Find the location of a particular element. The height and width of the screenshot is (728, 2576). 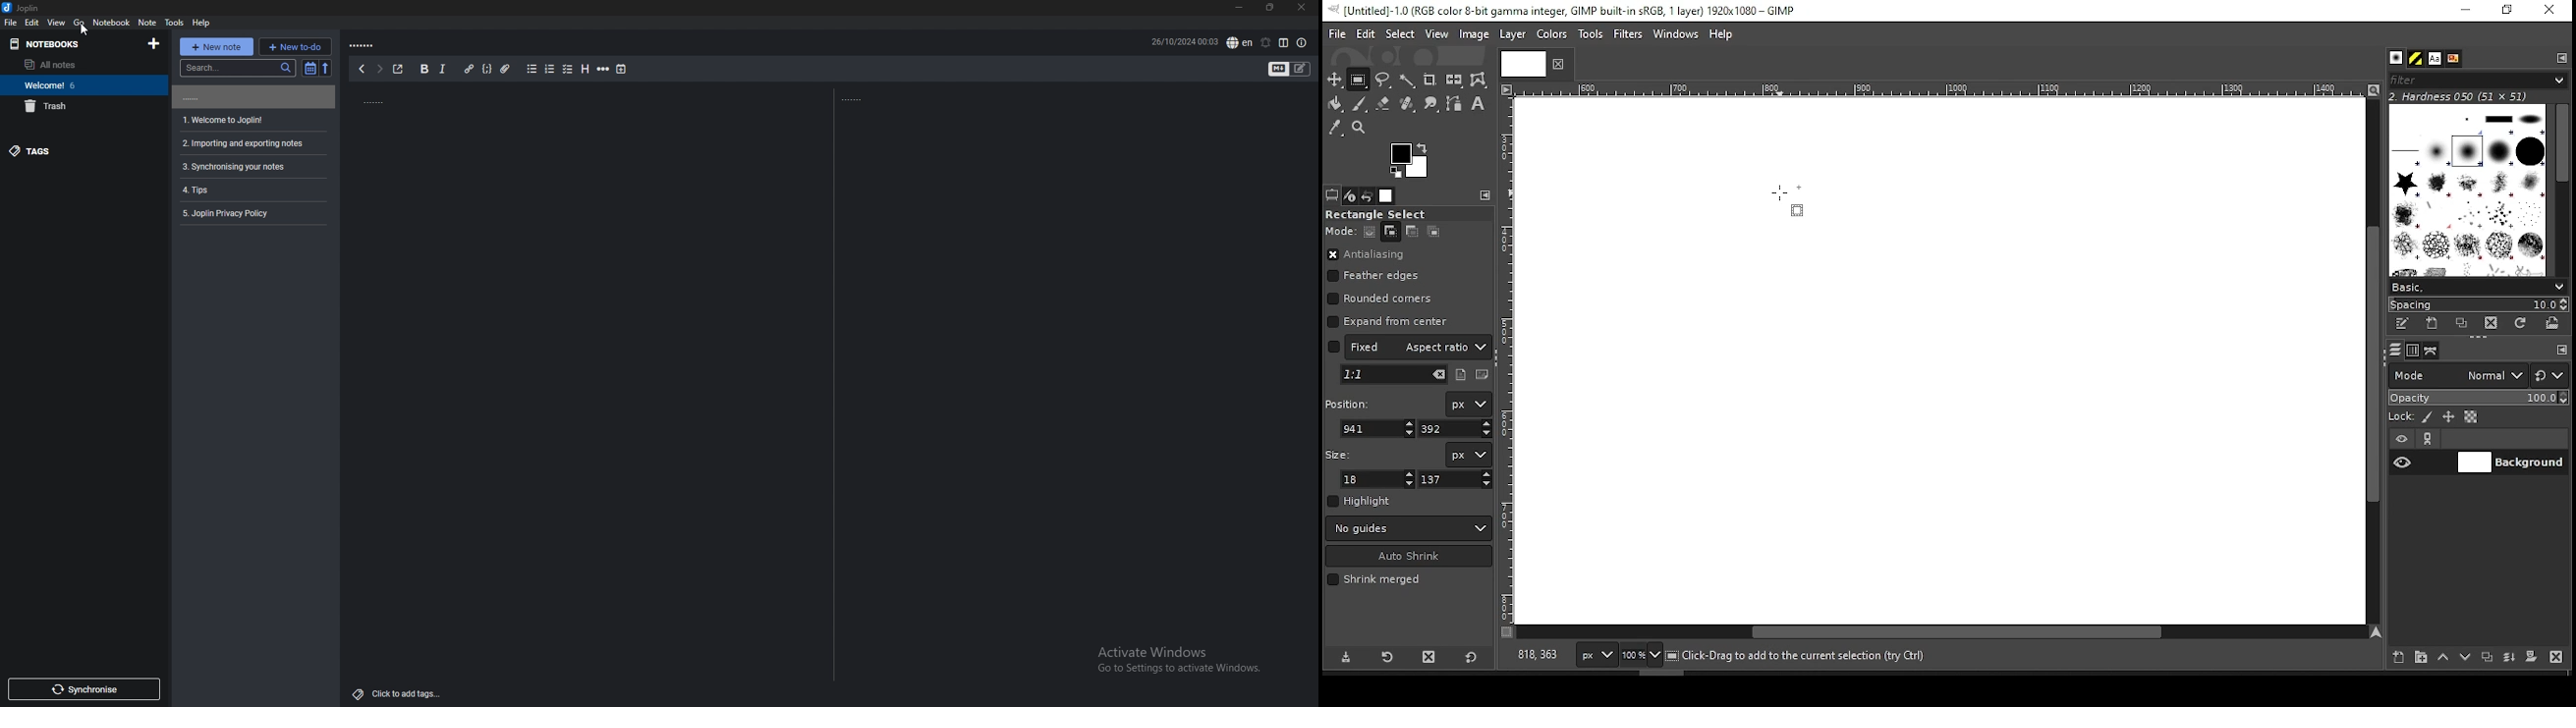

code is located at coordinates (487, 69).